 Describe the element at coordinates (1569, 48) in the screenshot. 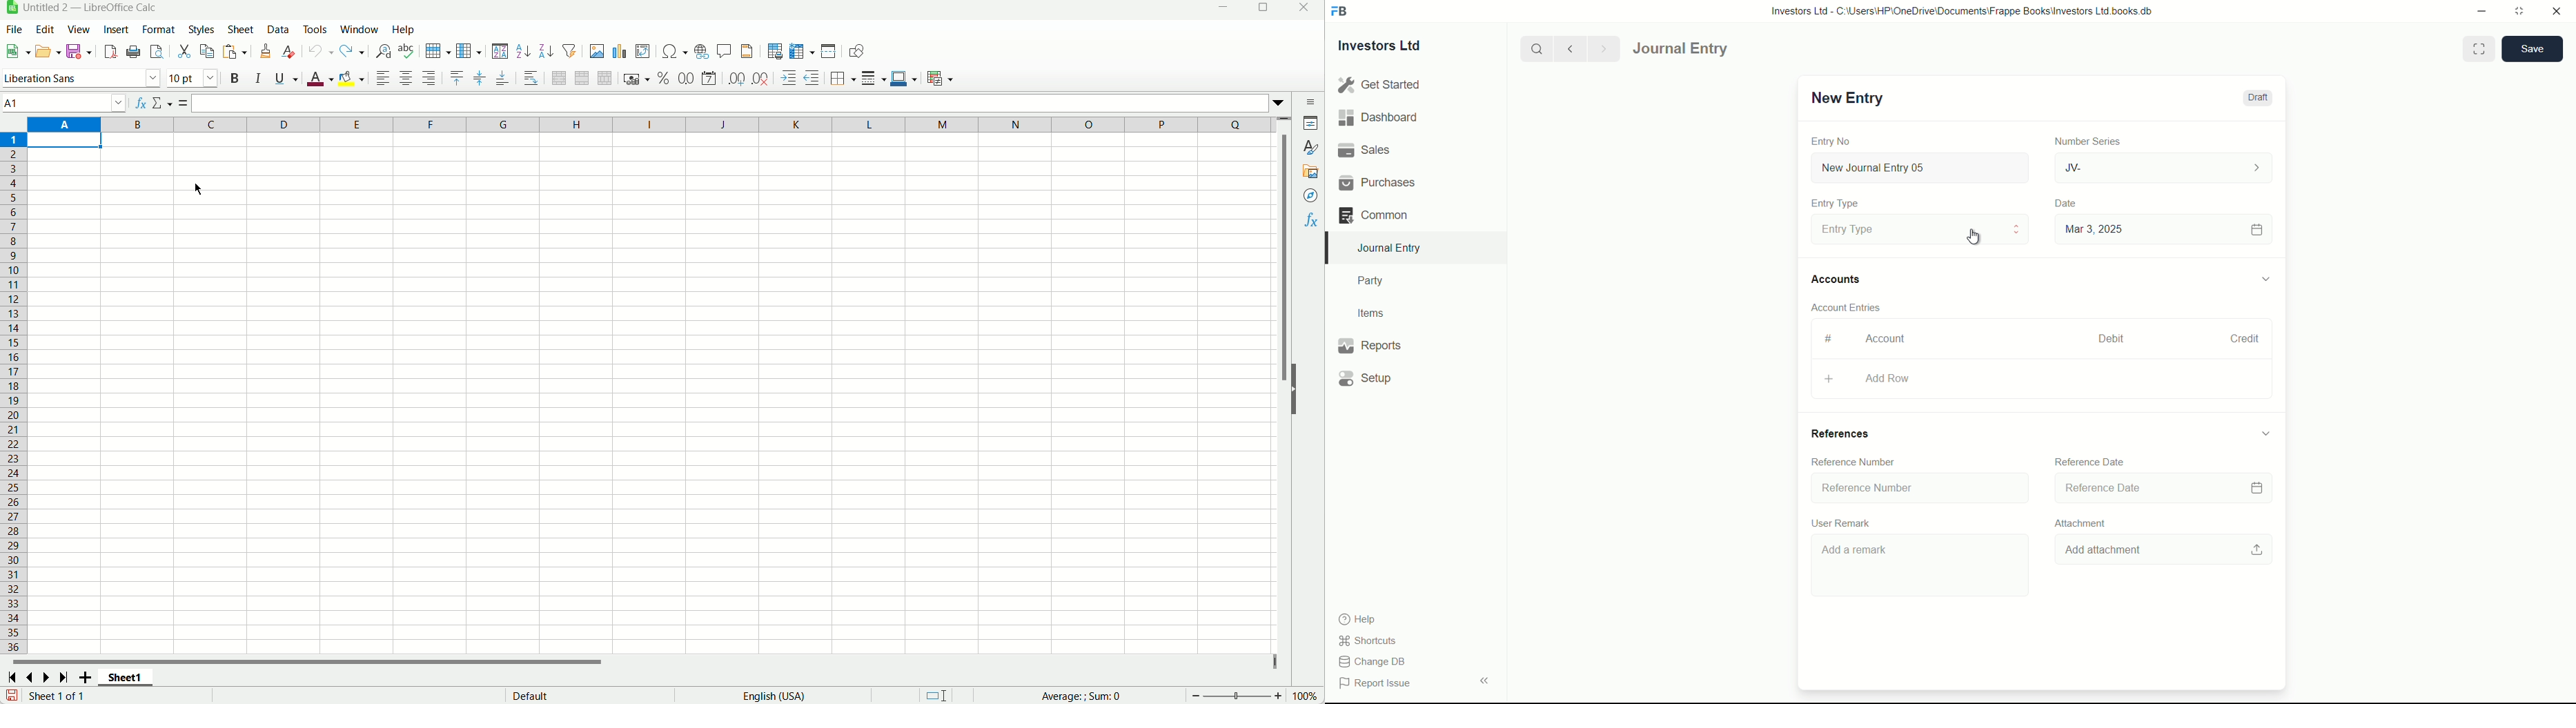

I see `previous` at that location.